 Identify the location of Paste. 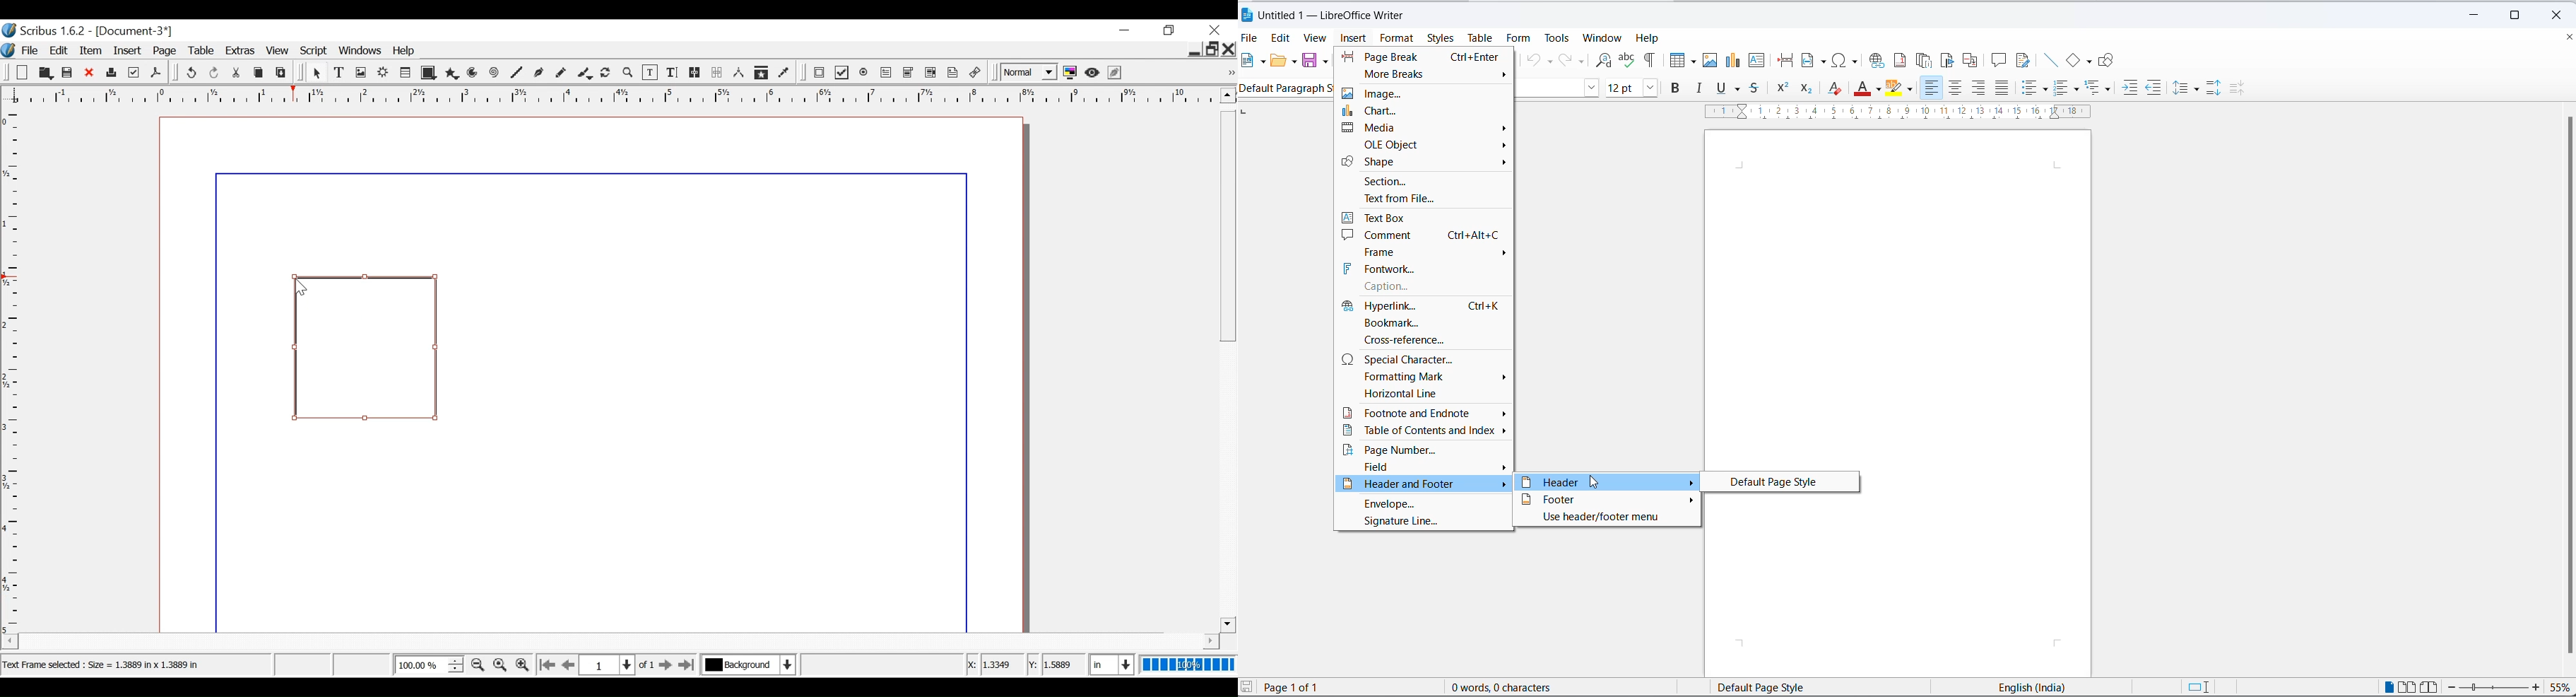
(283, 72).